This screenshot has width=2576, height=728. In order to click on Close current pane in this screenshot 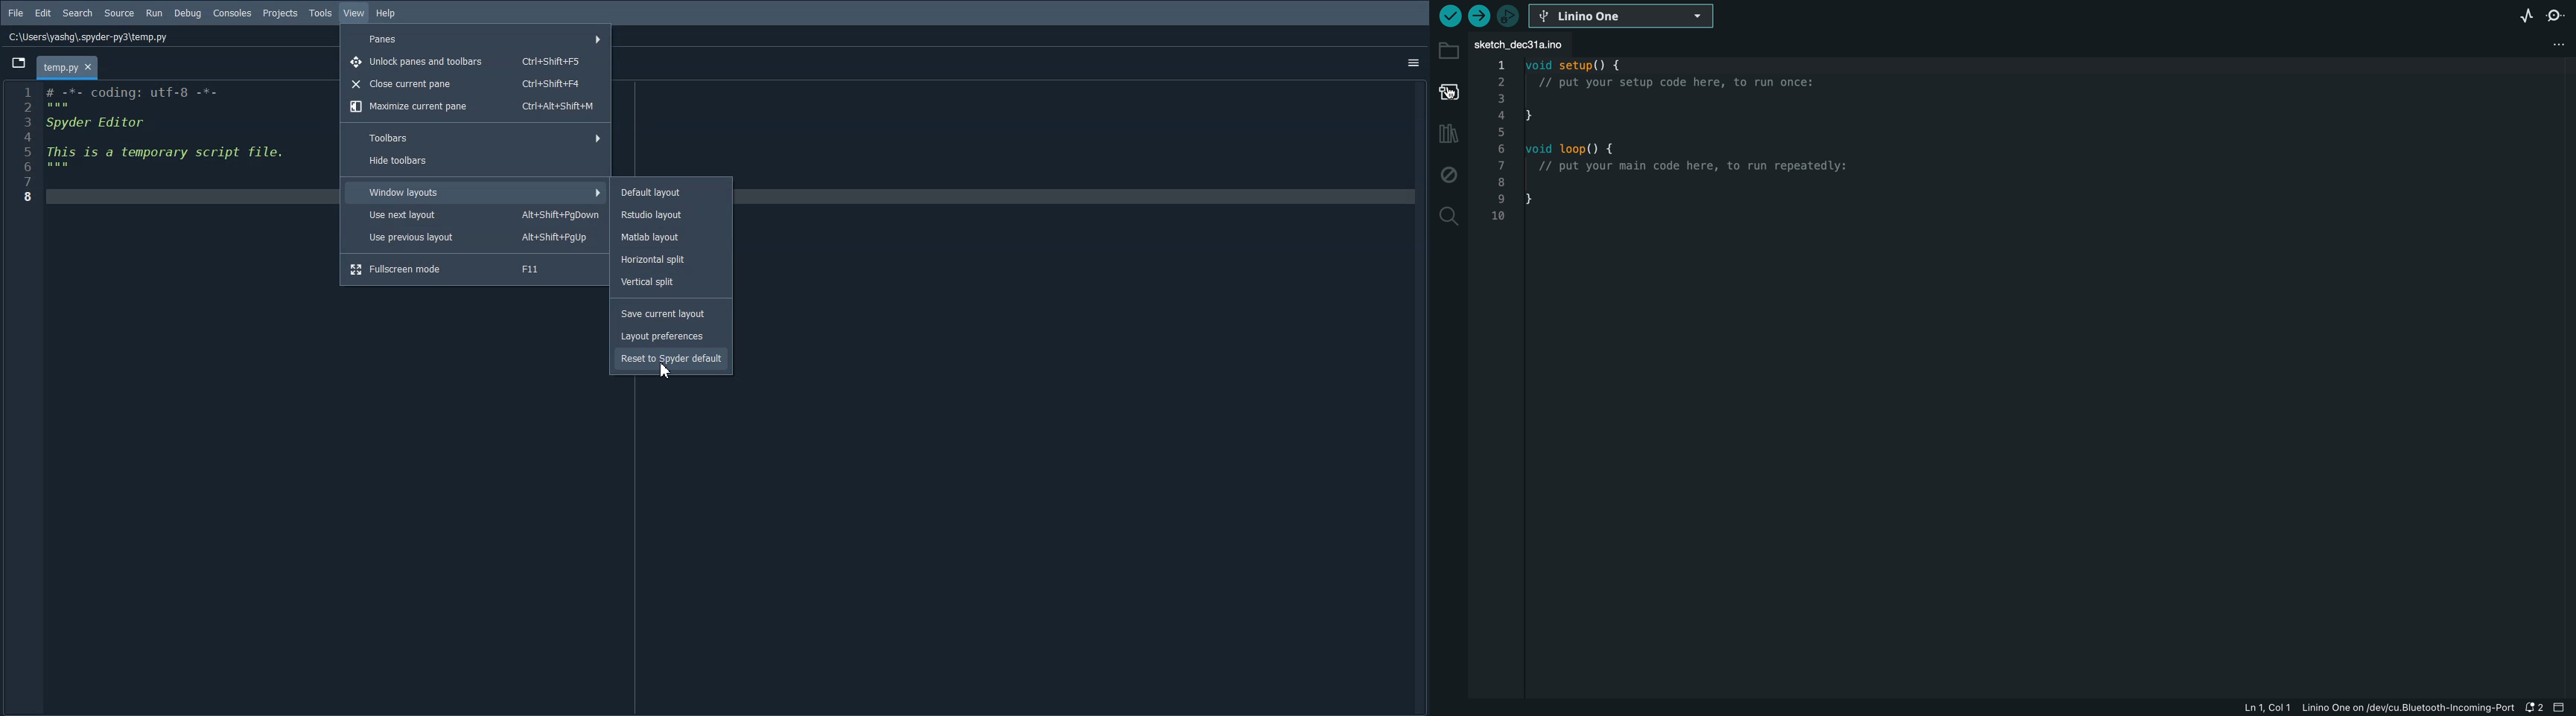, I will do `click(477, 83)`.